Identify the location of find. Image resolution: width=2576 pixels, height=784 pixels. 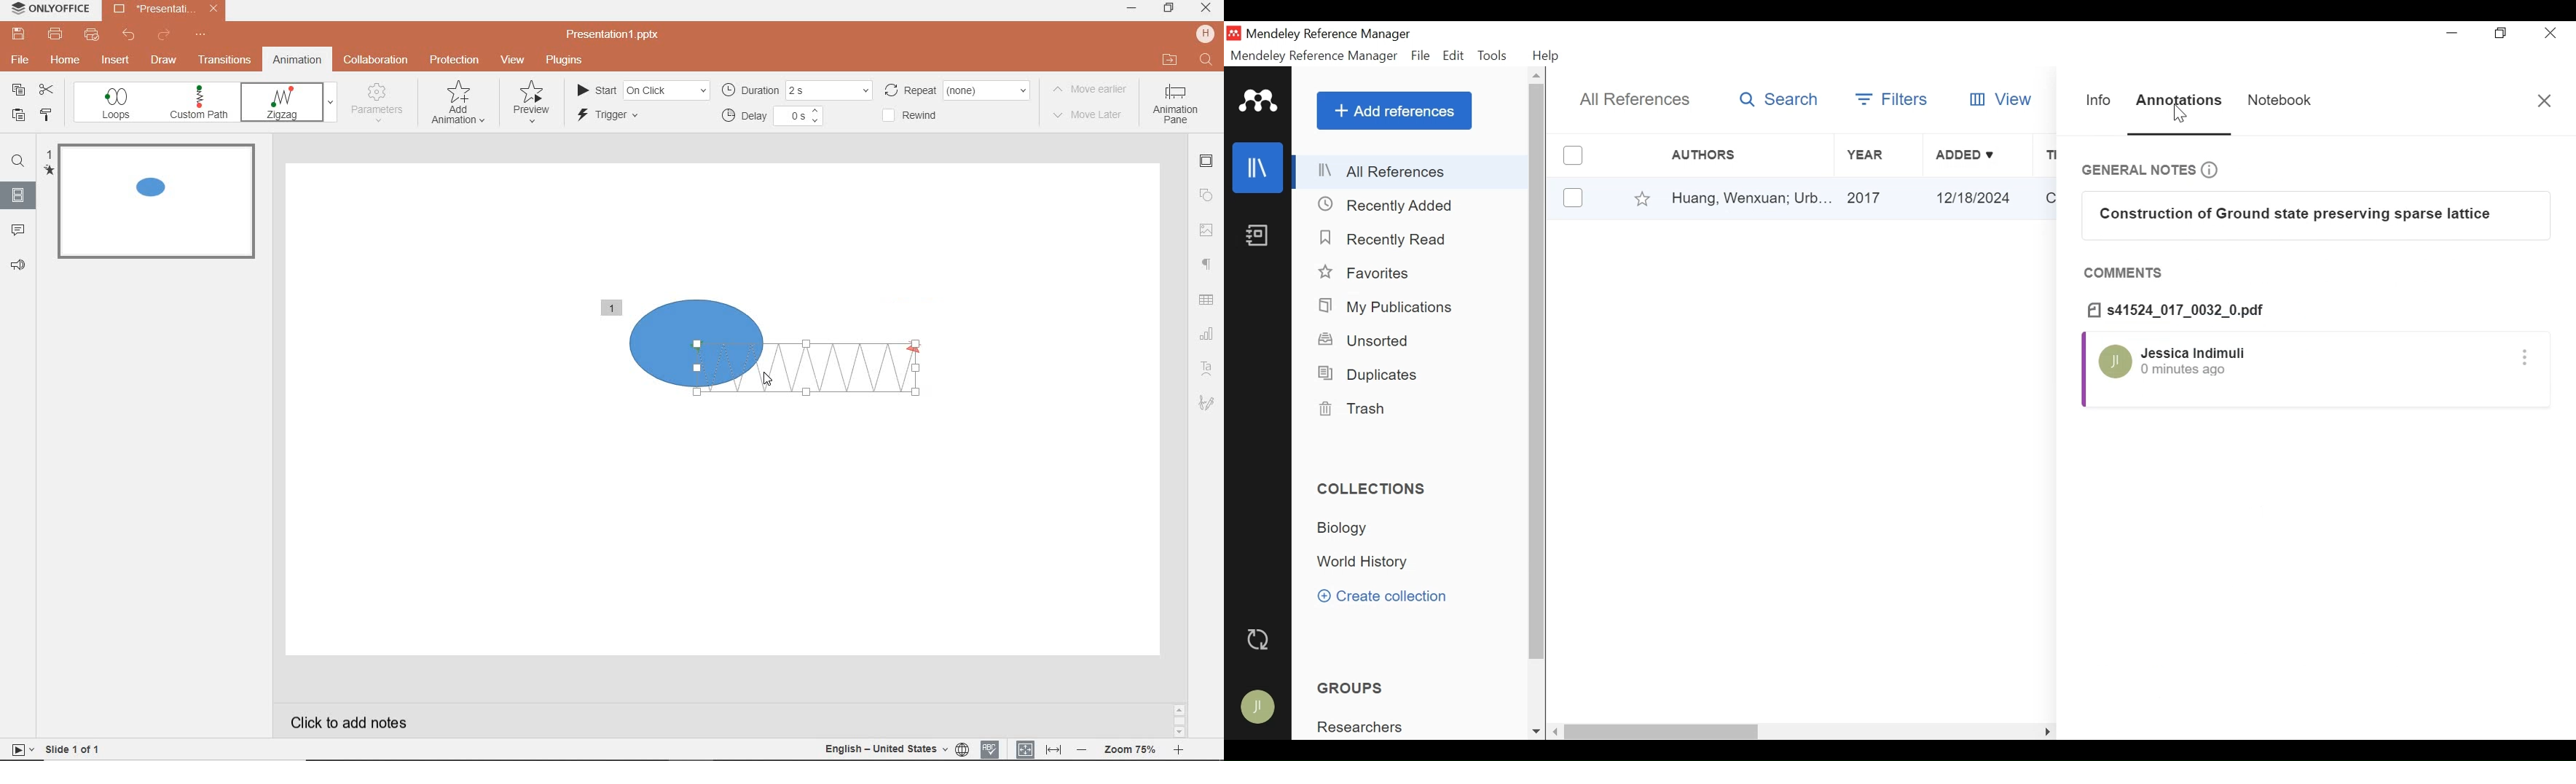
(18, 163).